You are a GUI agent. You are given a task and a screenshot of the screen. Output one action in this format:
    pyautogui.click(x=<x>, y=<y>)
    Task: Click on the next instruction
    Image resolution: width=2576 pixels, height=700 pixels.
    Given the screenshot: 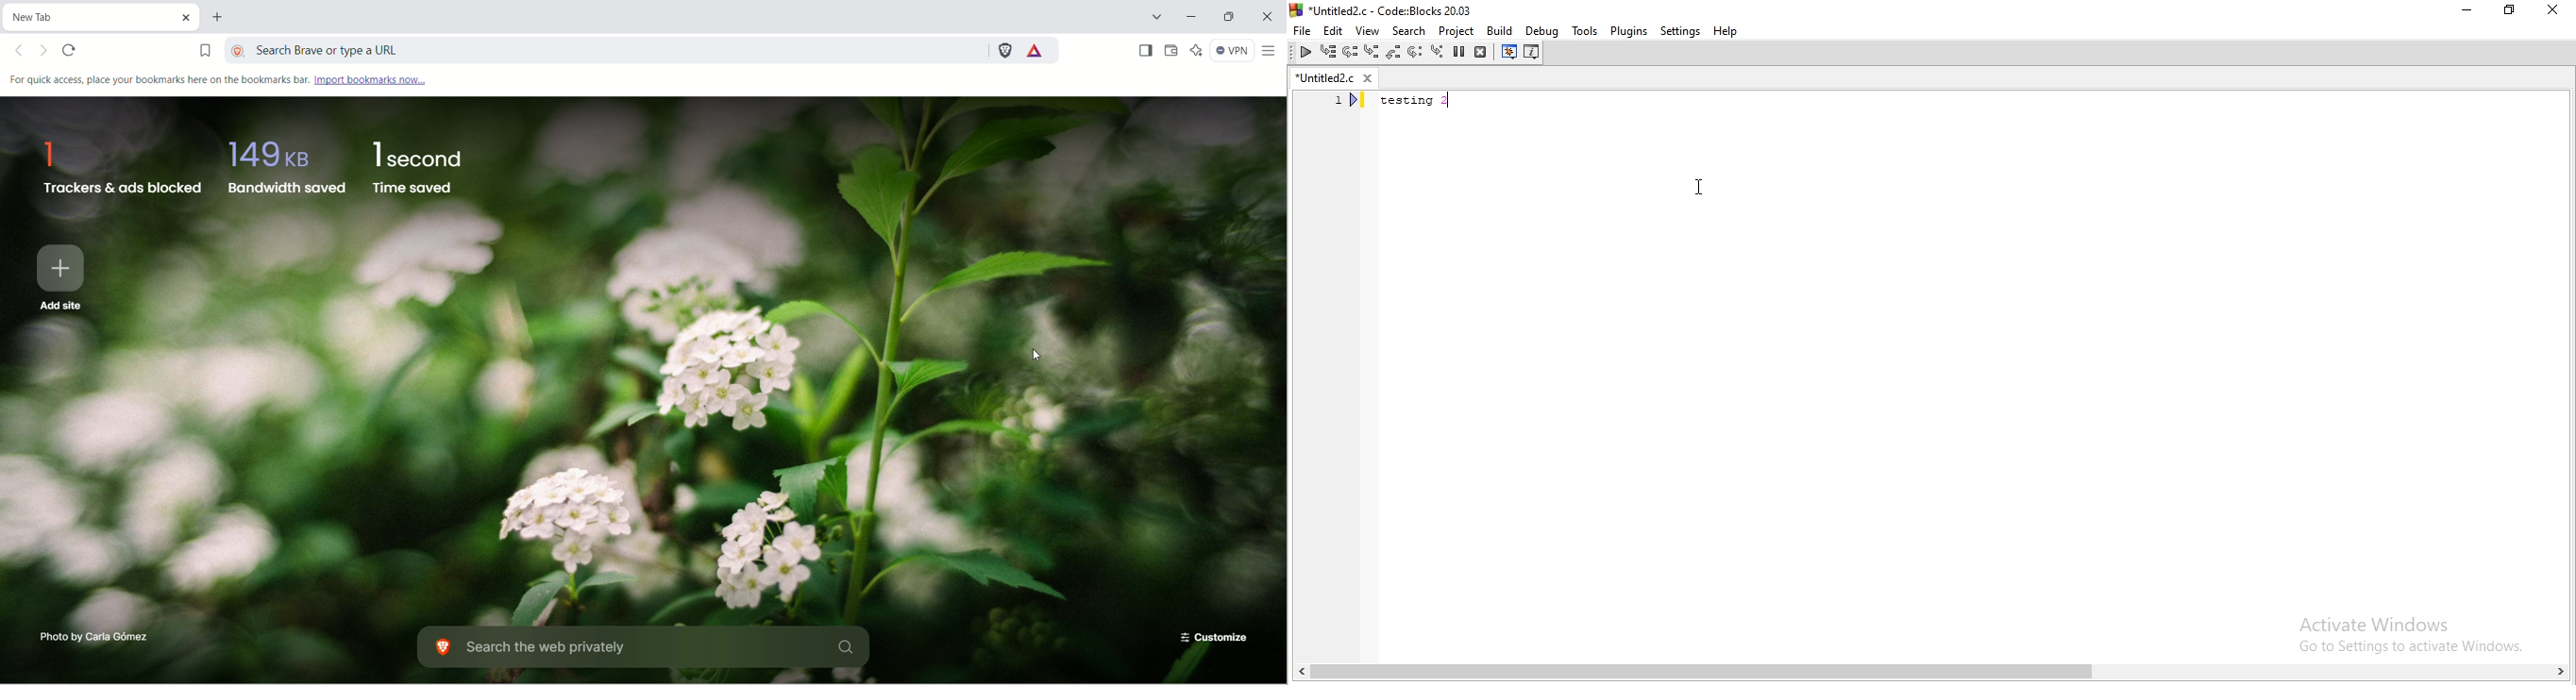 What is the action you would take?
    pyautogui.click(x=1394, y=53)
    